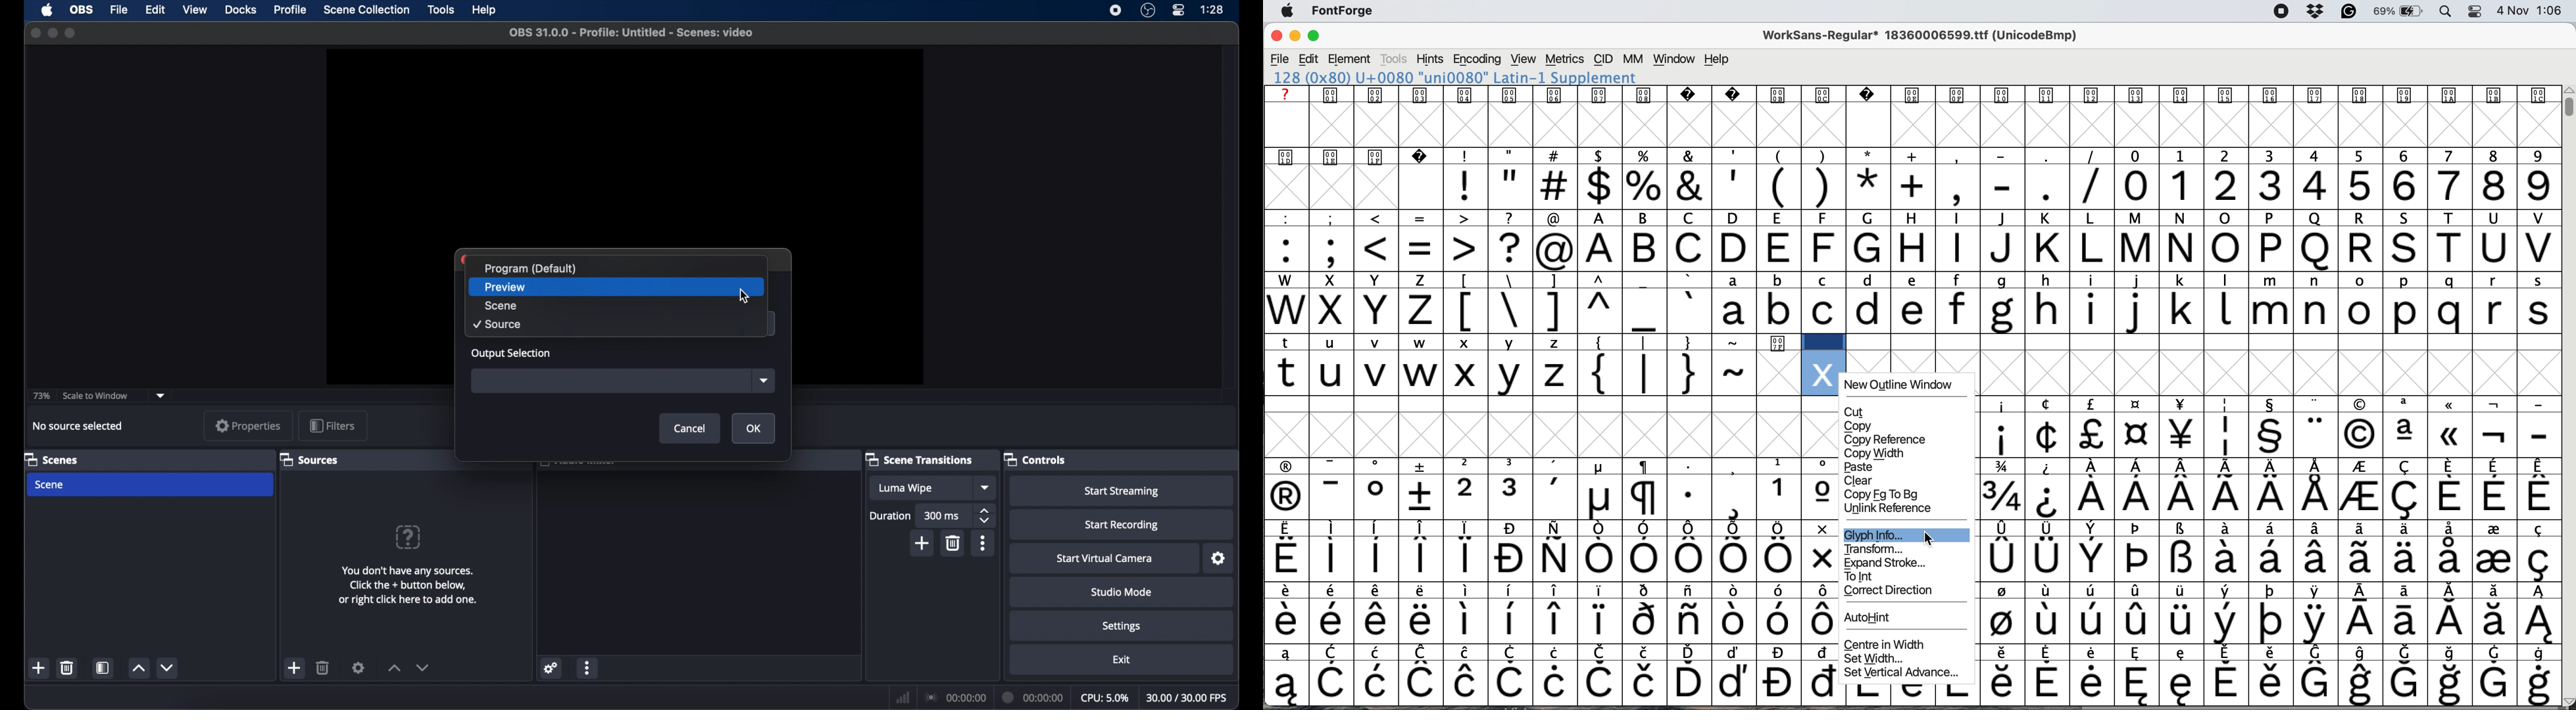 The height and width of the screenshot is (728, 2576). I want to click on cpu, so click(1104, 698).